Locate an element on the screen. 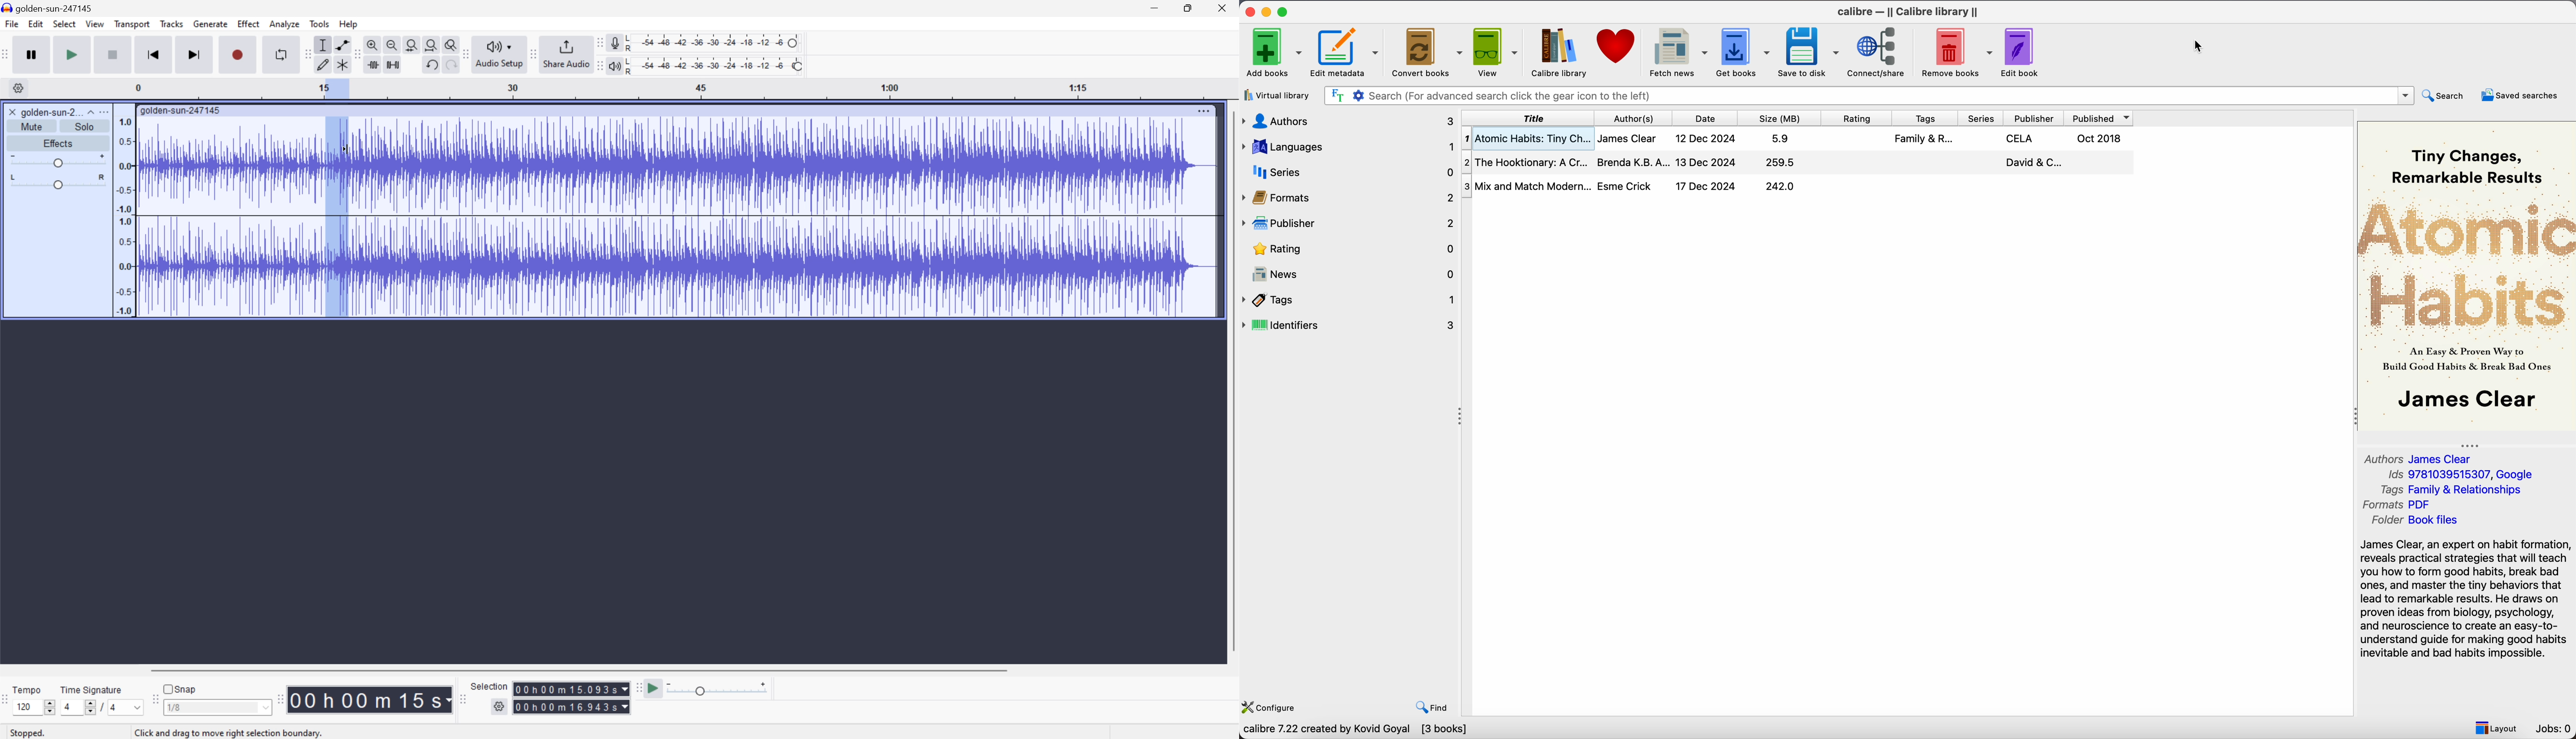  click on fetch news options is located at coordinates (1677, 54).